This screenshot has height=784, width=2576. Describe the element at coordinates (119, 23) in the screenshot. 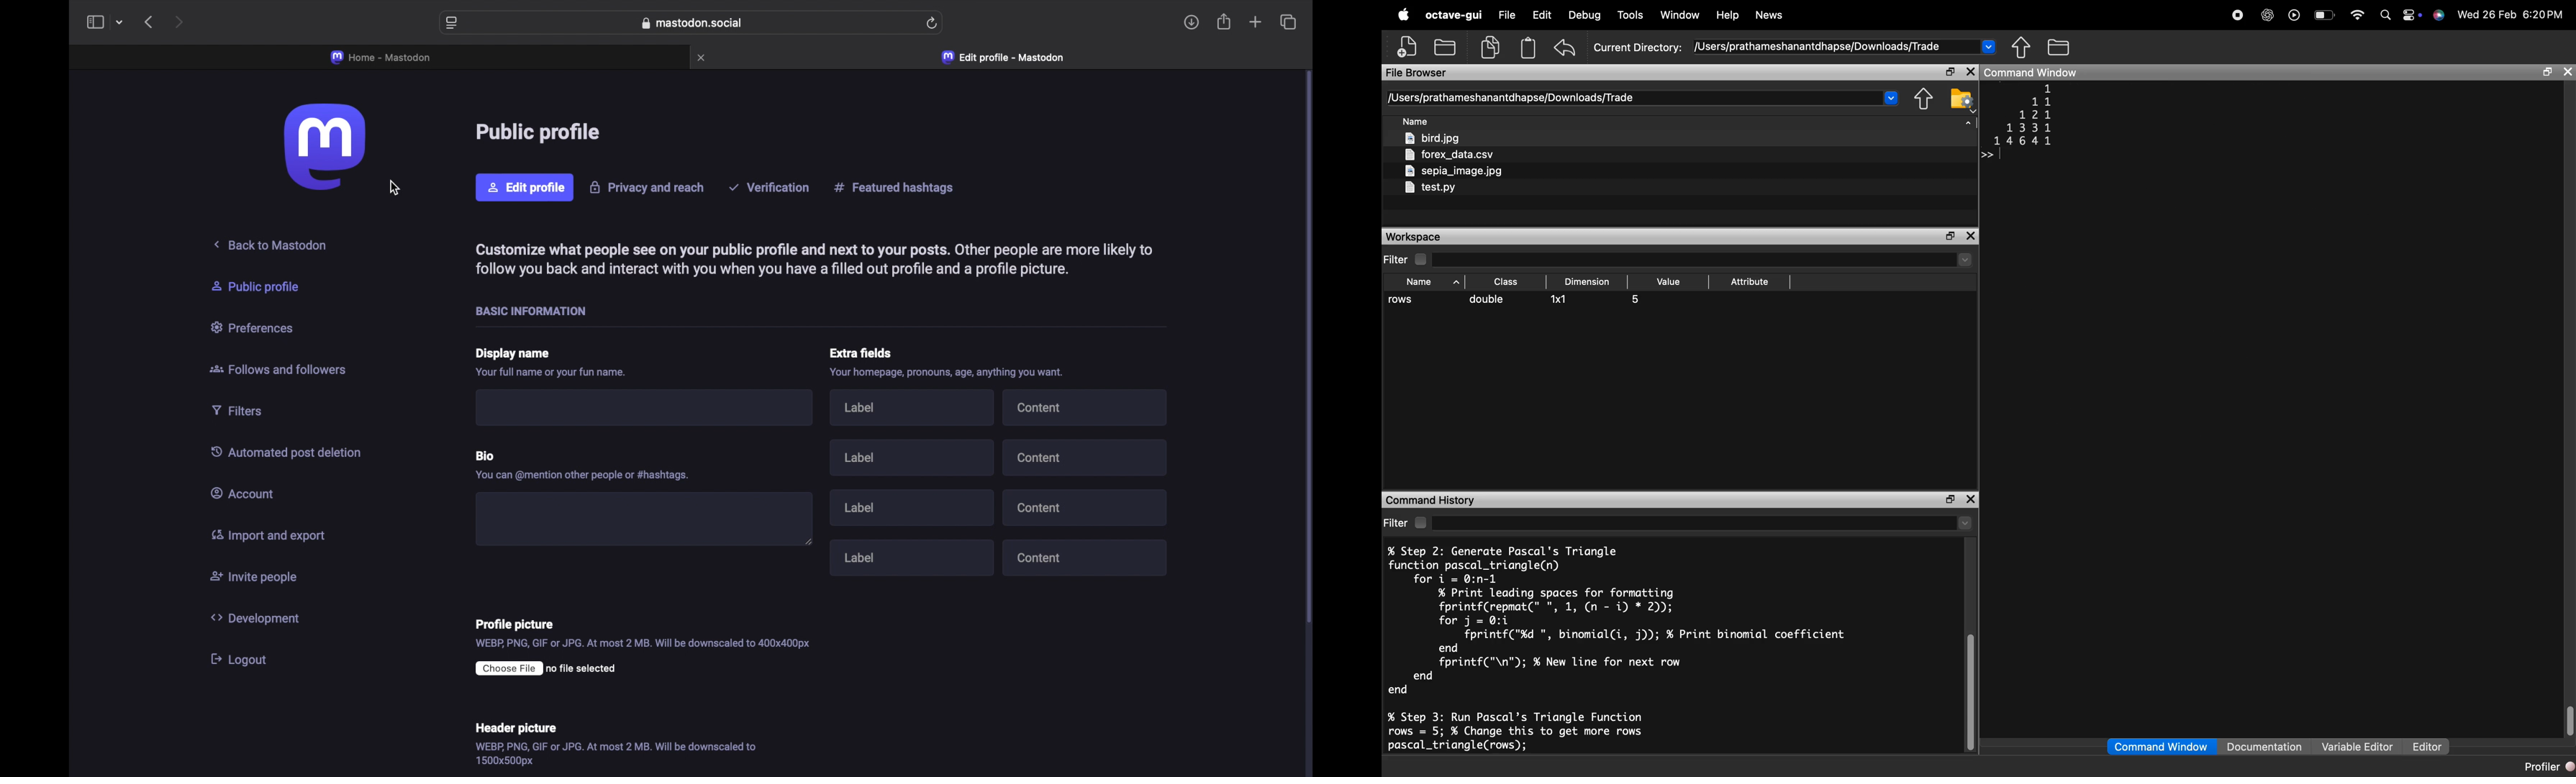

I see `tab group picker` at that location.